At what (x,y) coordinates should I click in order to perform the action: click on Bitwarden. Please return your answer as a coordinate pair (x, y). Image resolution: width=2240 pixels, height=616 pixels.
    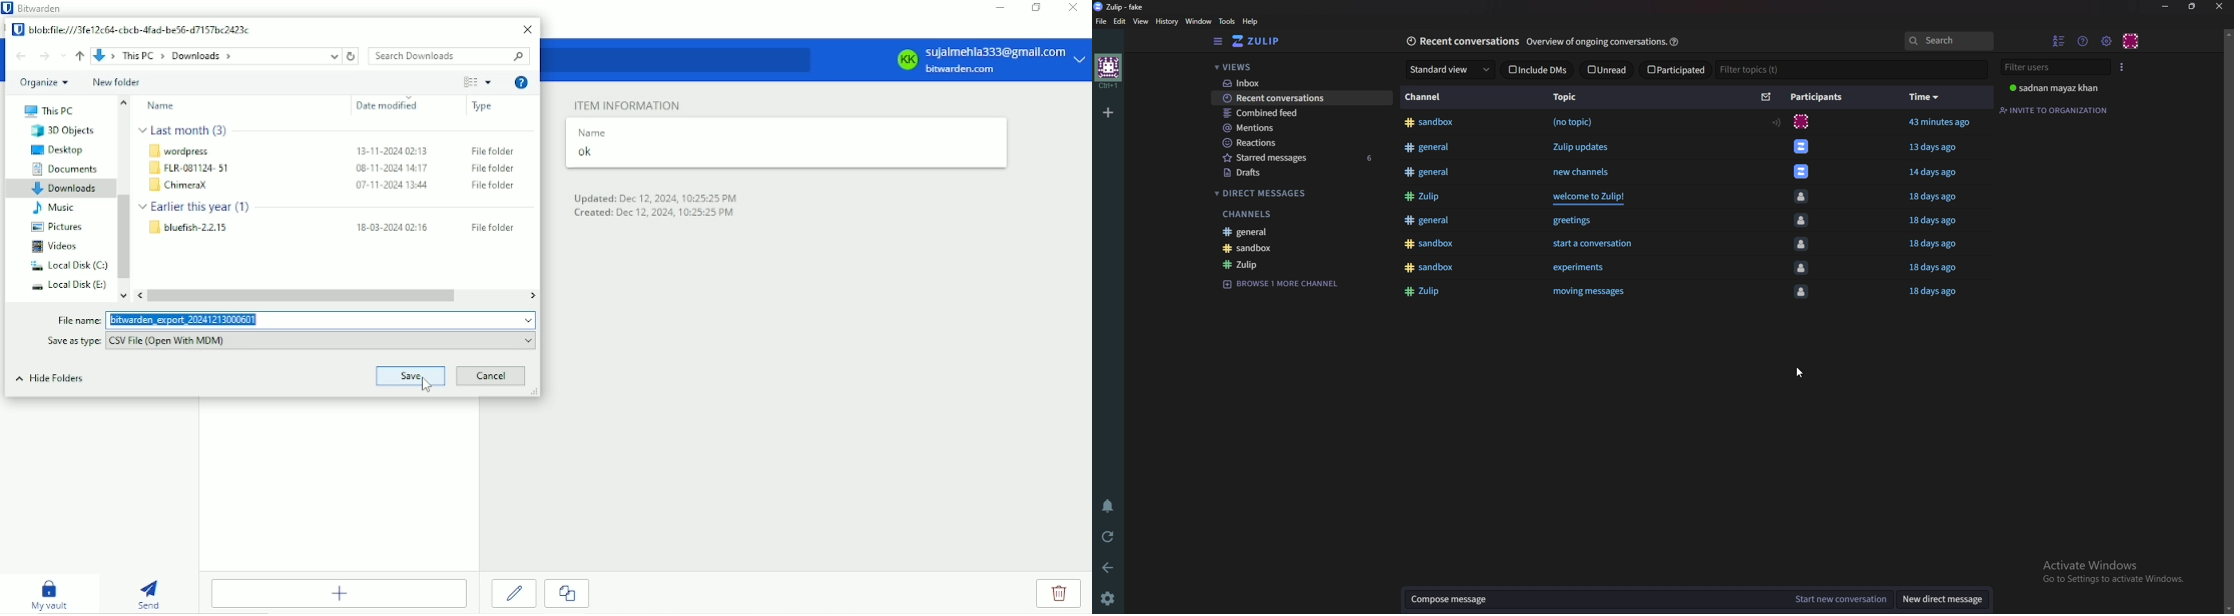
    Looking at the image, I should click on (36, 8).